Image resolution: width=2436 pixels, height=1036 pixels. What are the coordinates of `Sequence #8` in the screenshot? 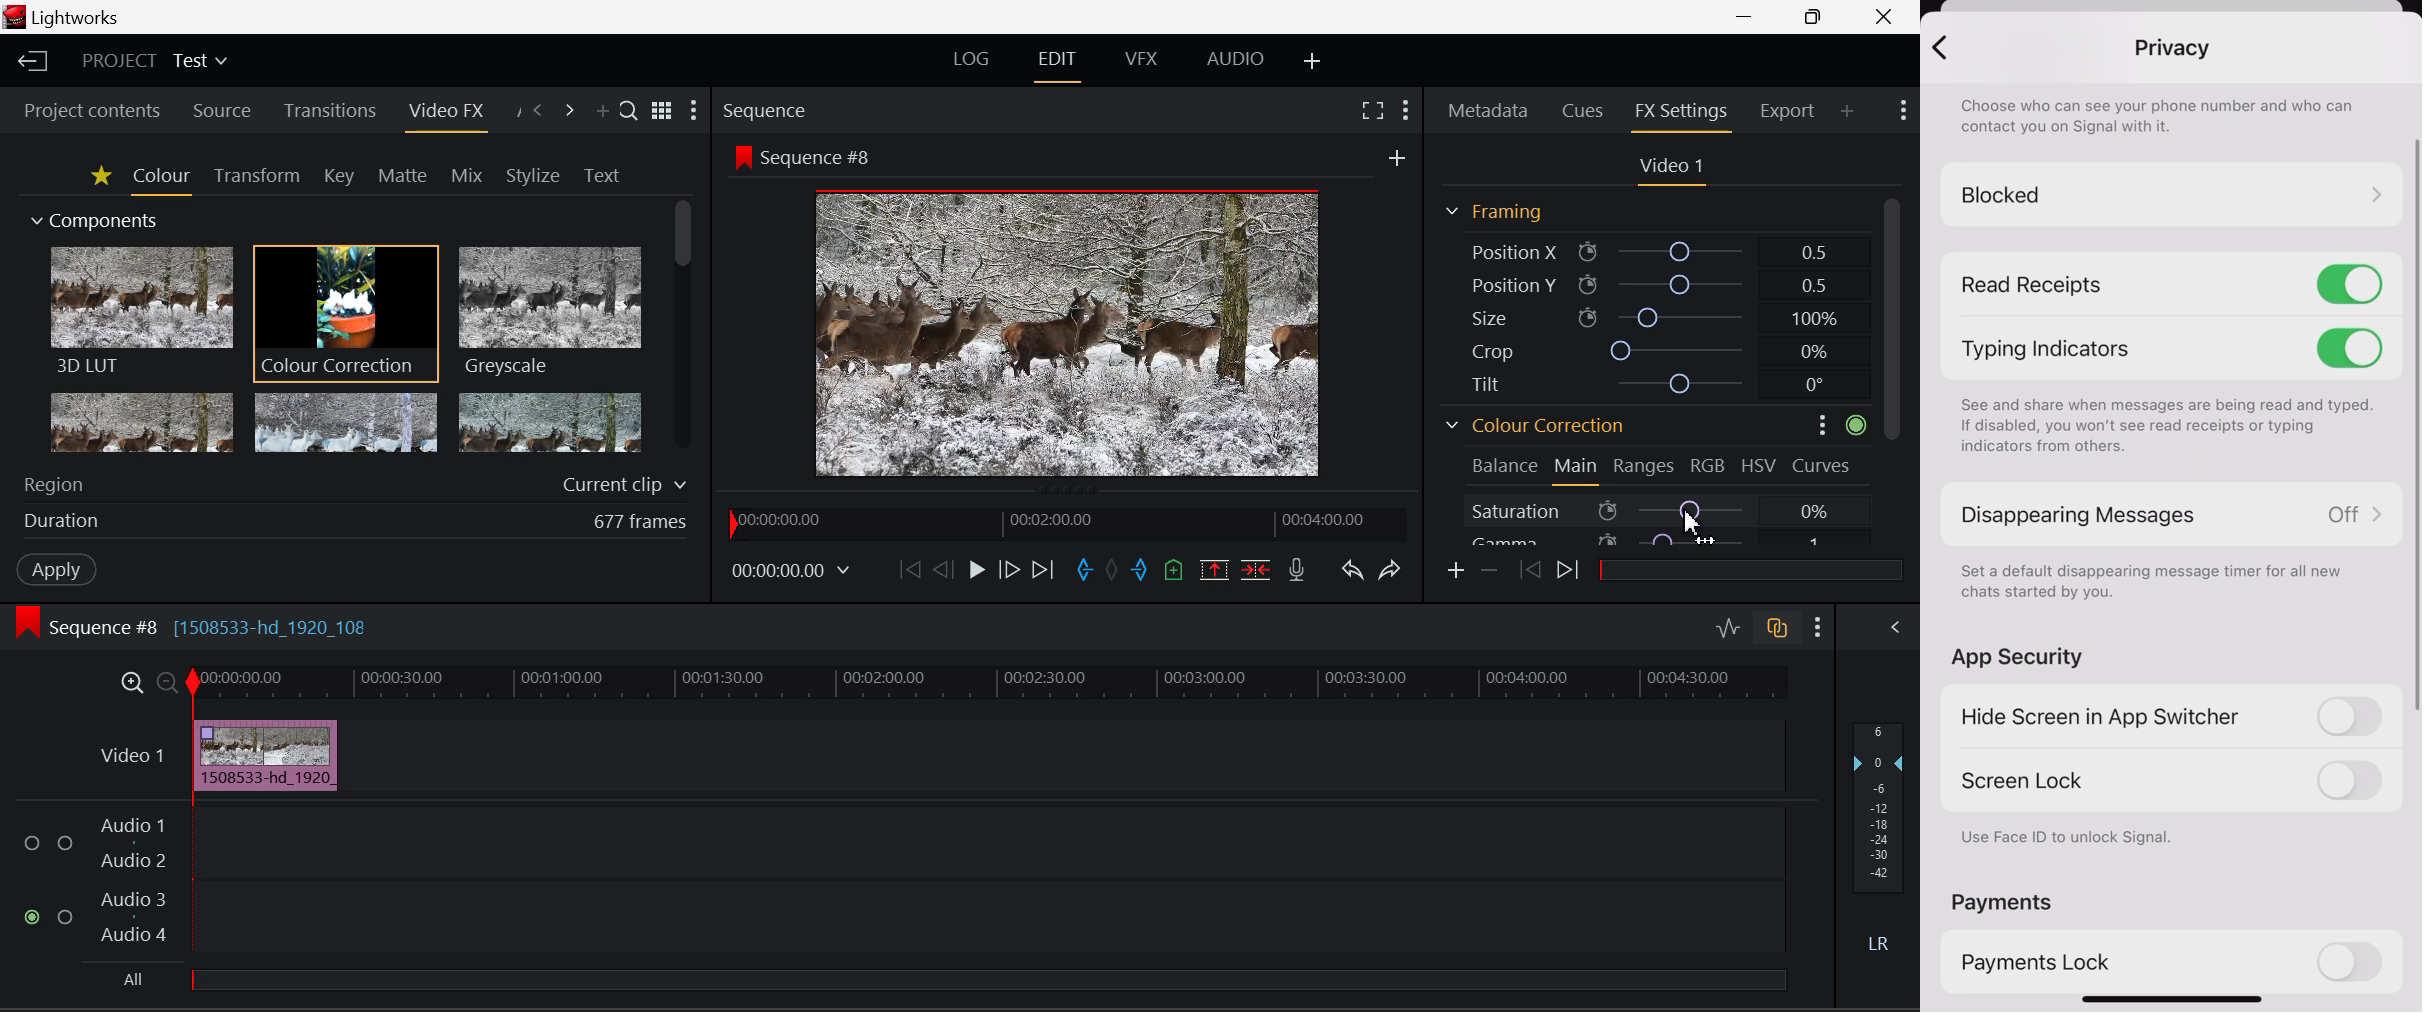 It's located at (1068, 313).